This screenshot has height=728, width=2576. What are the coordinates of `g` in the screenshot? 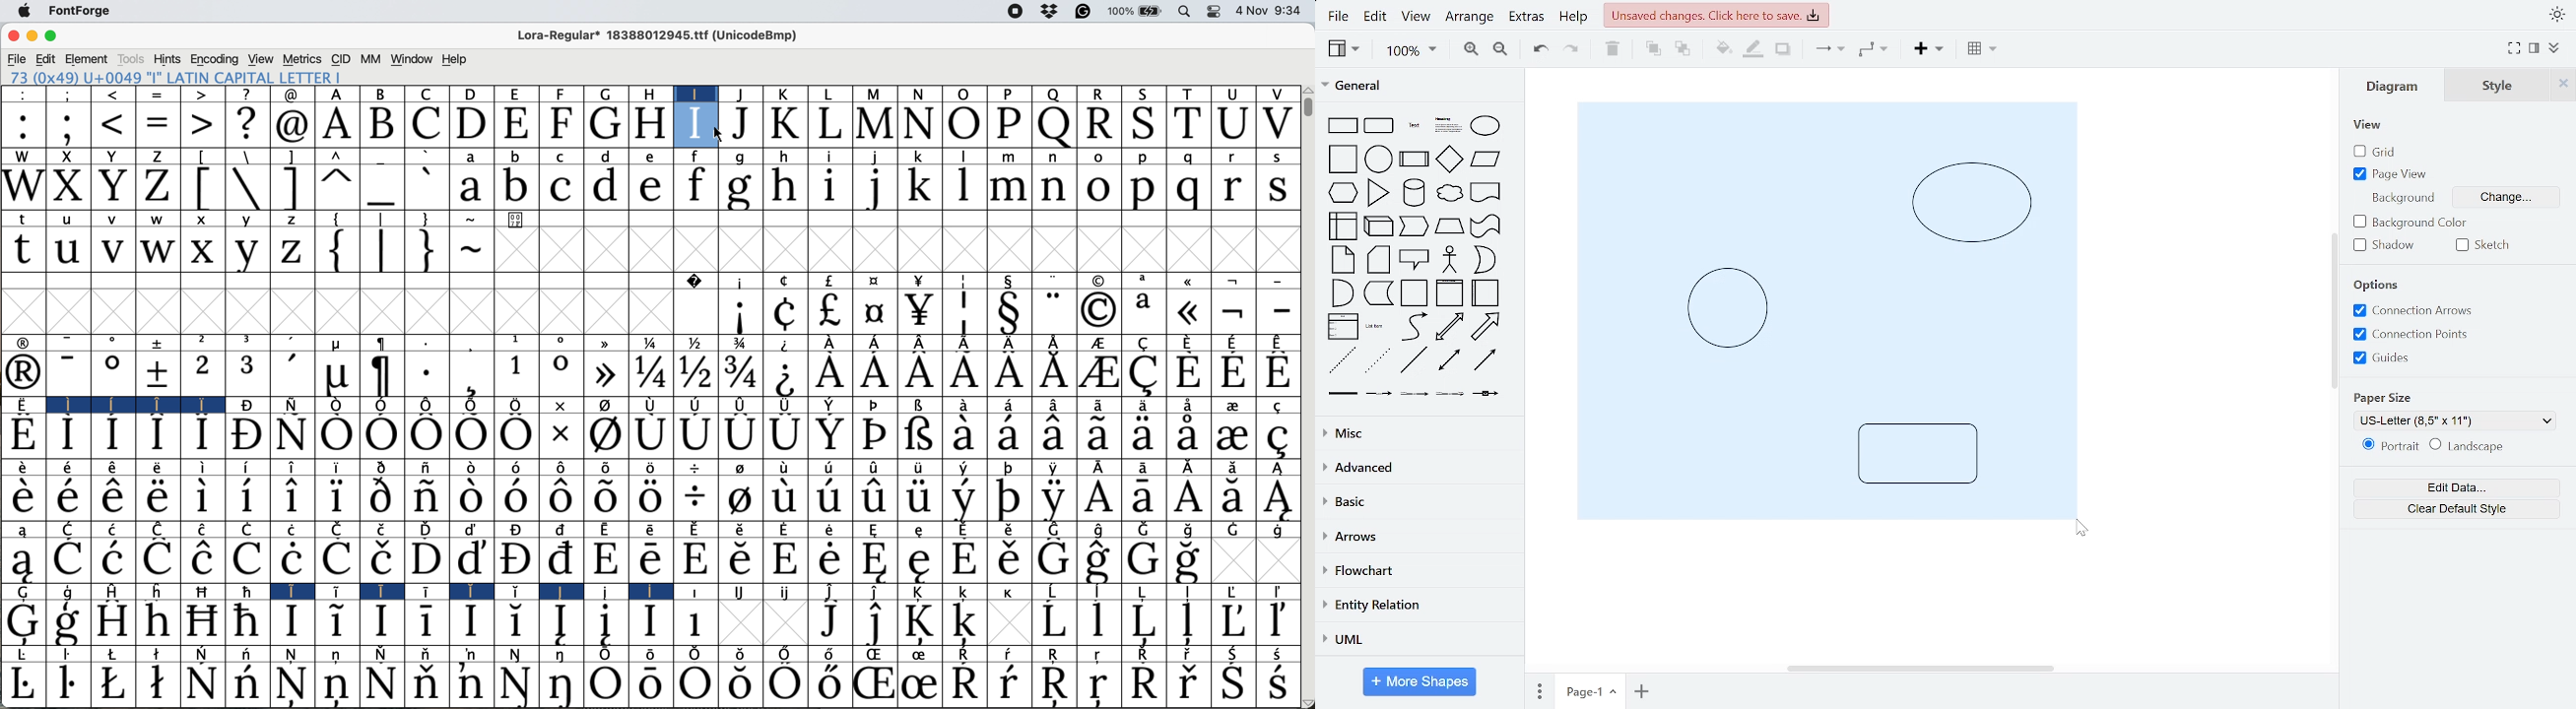 It's located at (741, 189).